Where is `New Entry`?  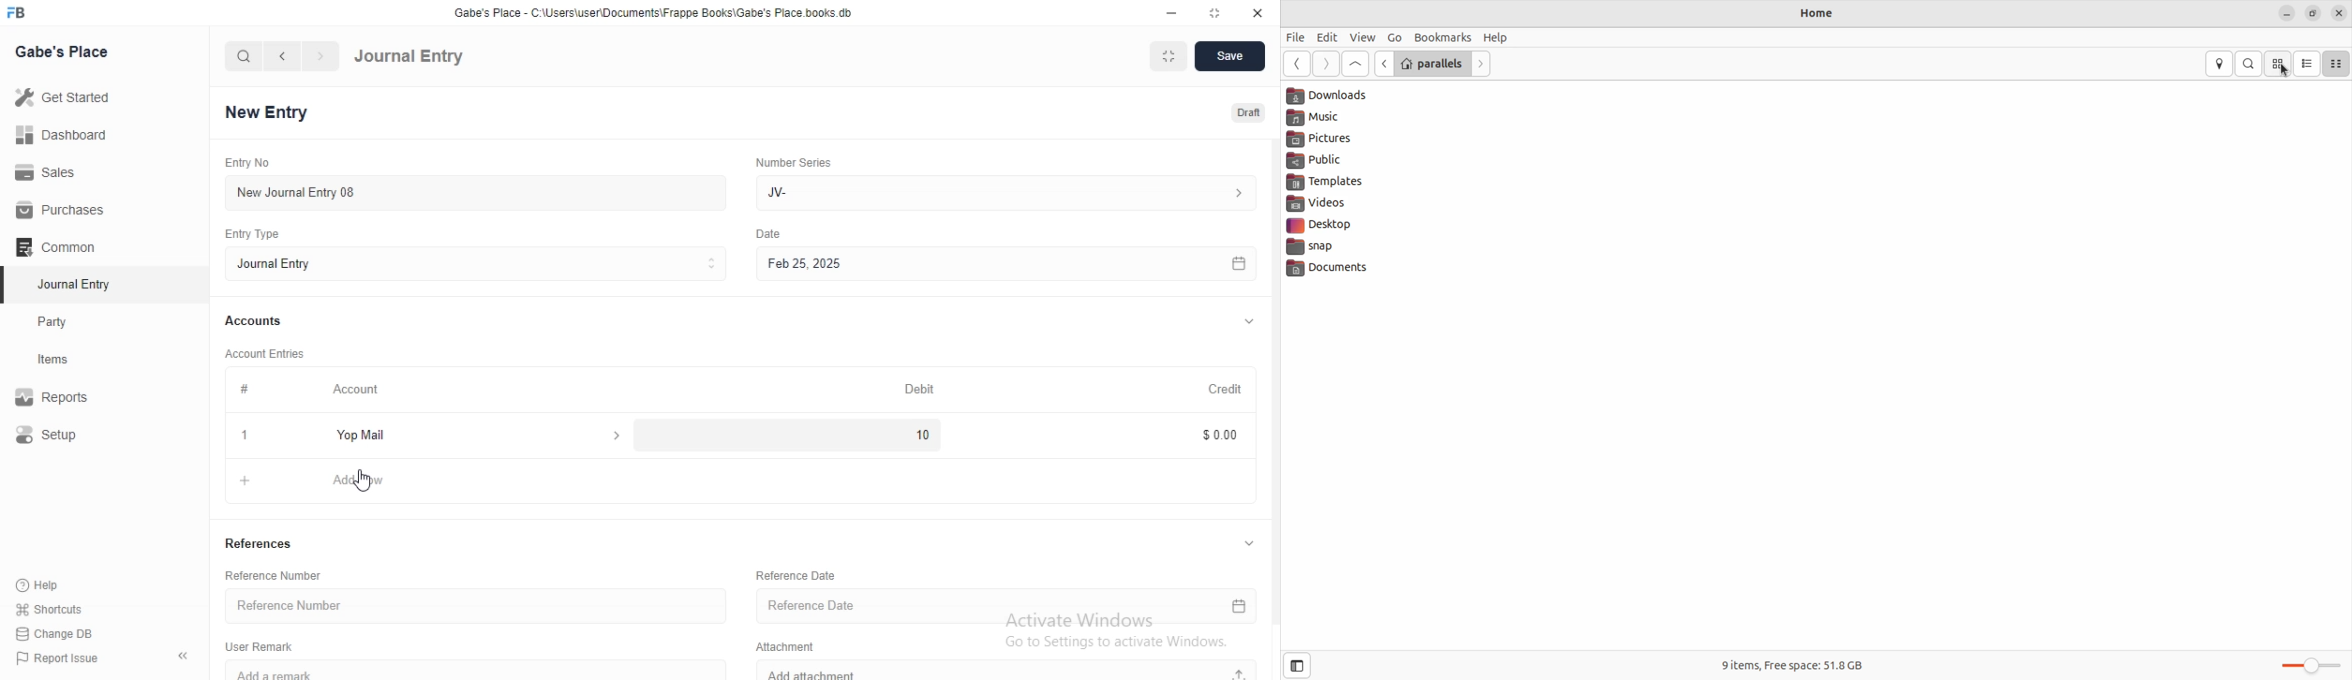 New Entry is located at coordinates (266, 111).